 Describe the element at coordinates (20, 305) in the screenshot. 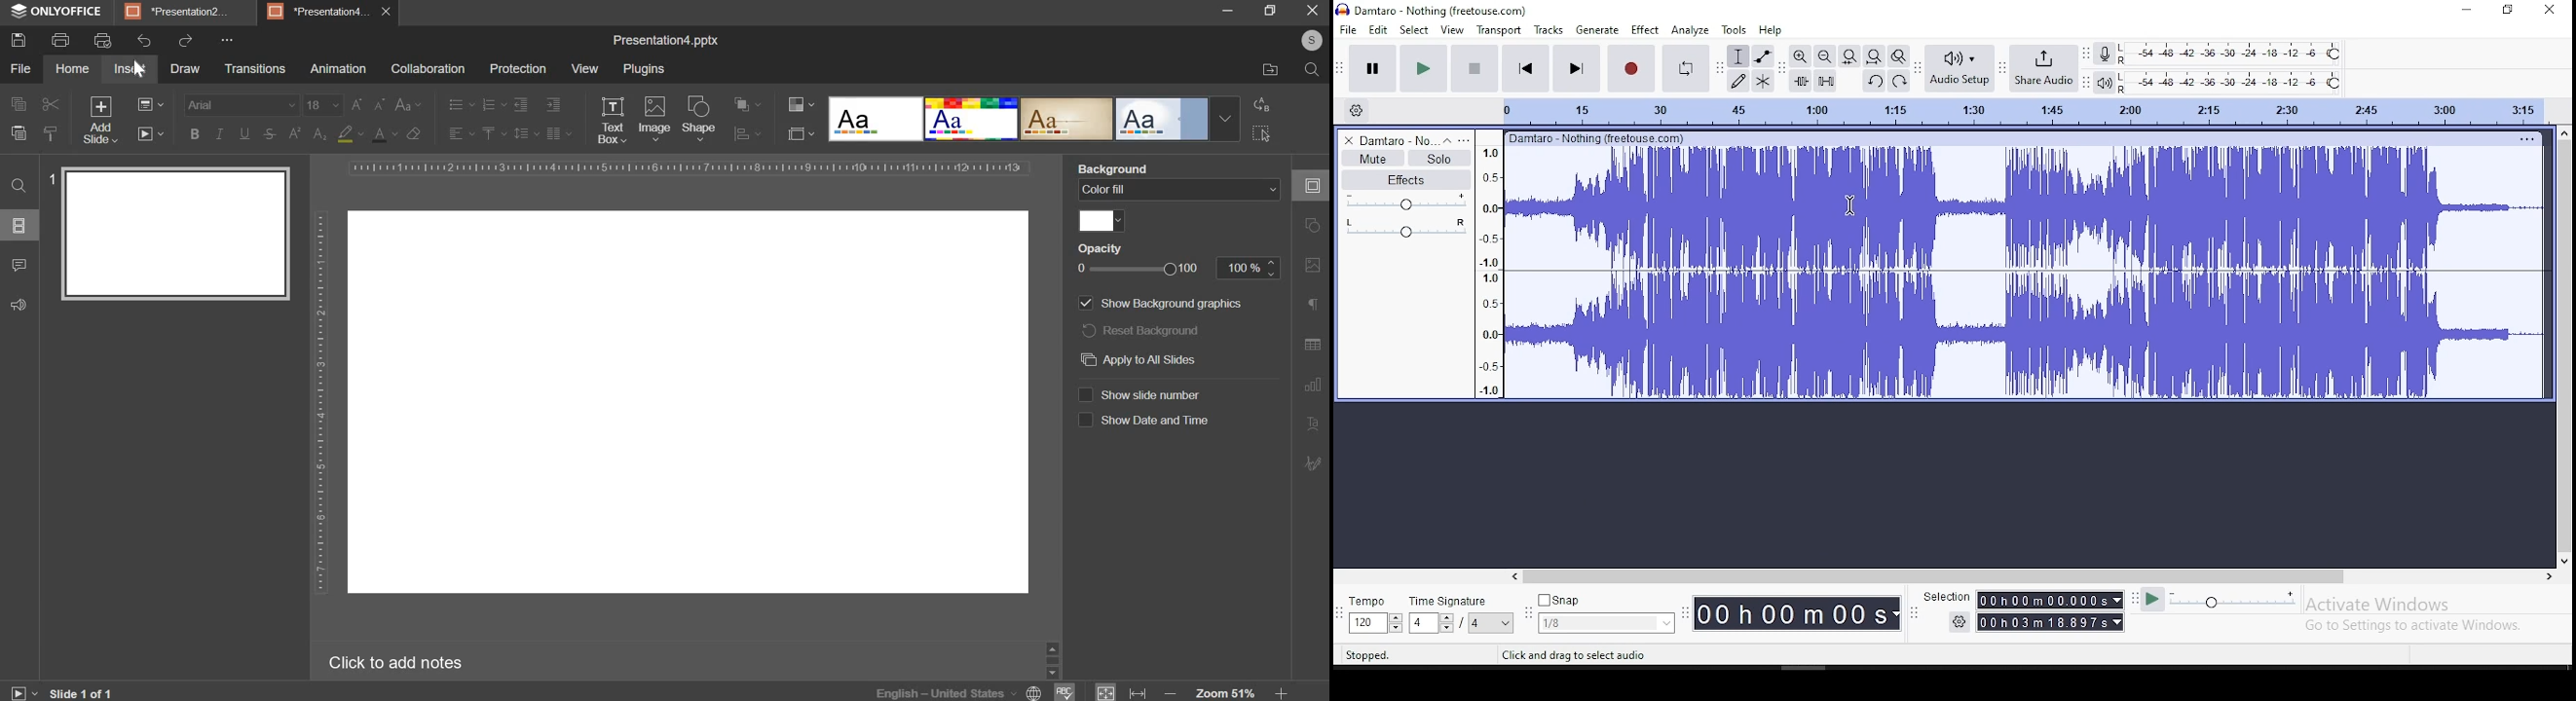

I see `feedback & support` at that location.